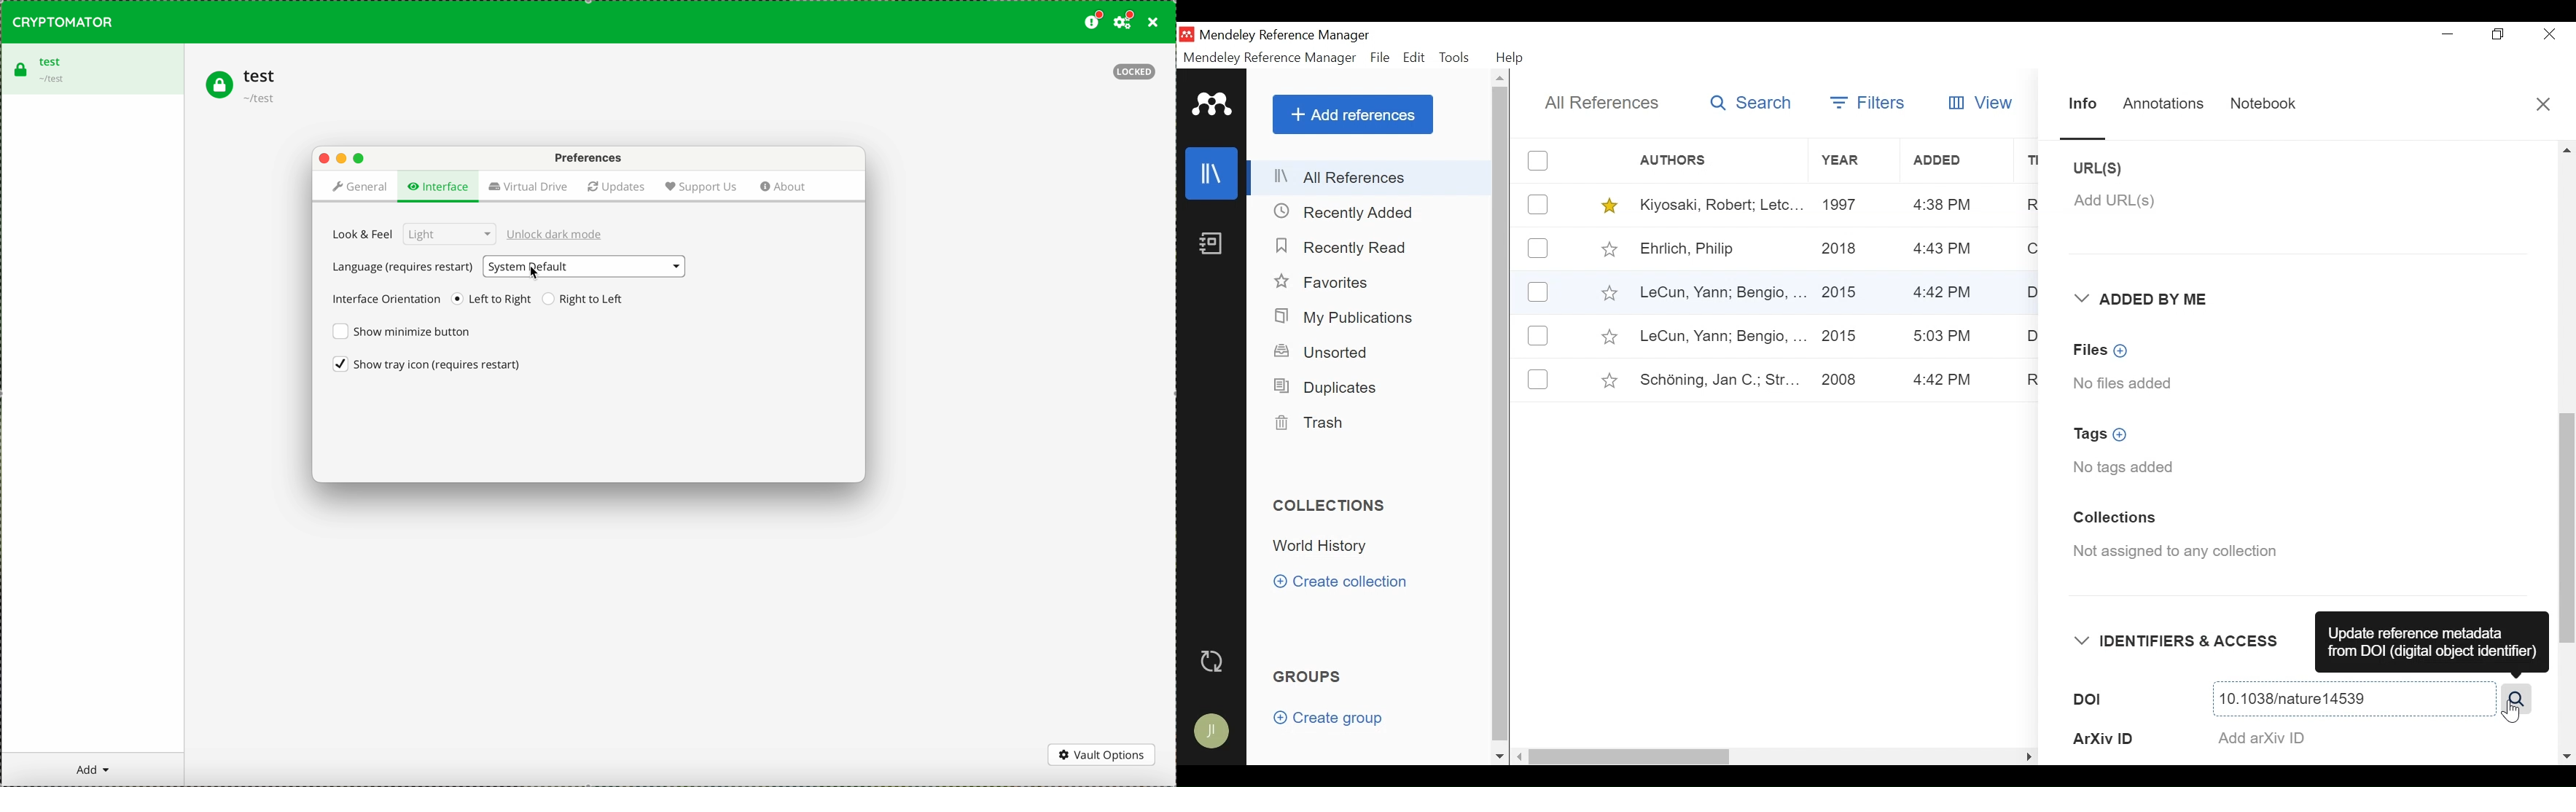 This screenshot has height=812, width=2576. Describe the element at coordinates (1335, 721) in the screenshot. I see `Create group` at that location.